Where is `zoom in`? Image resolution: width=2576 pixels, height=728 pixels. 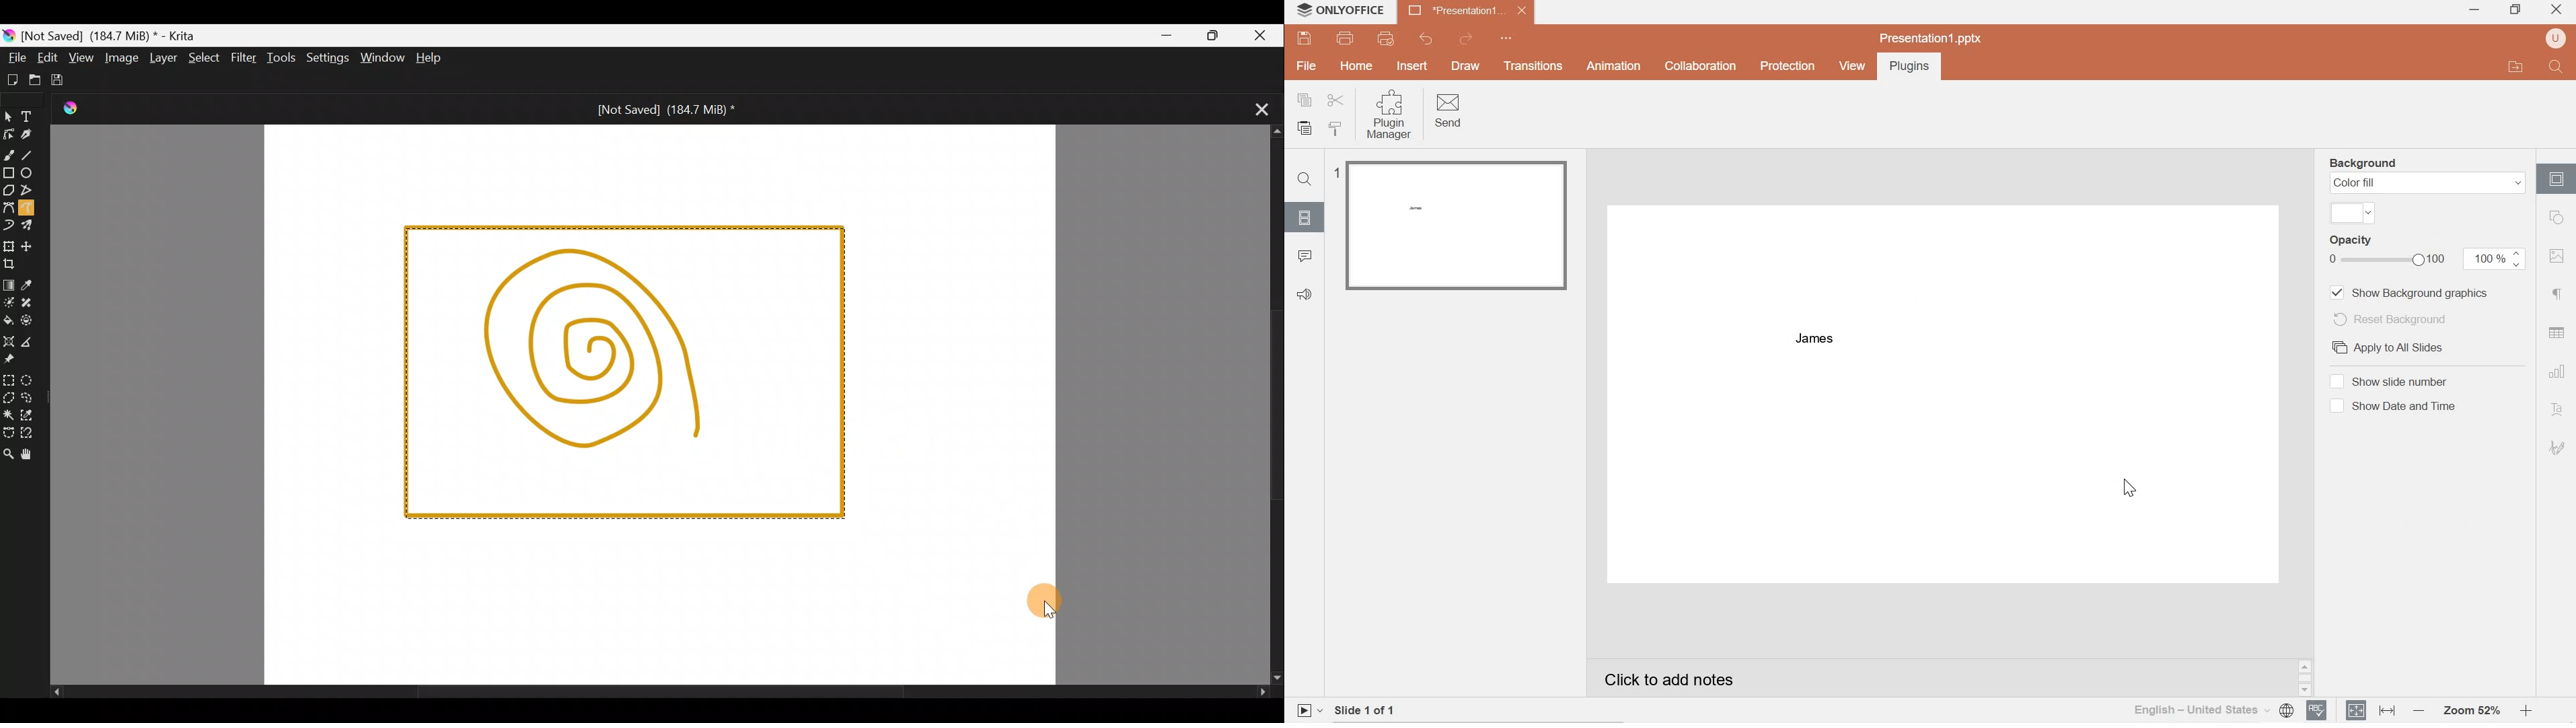
zoom in is located at coordinates (2525, 711).